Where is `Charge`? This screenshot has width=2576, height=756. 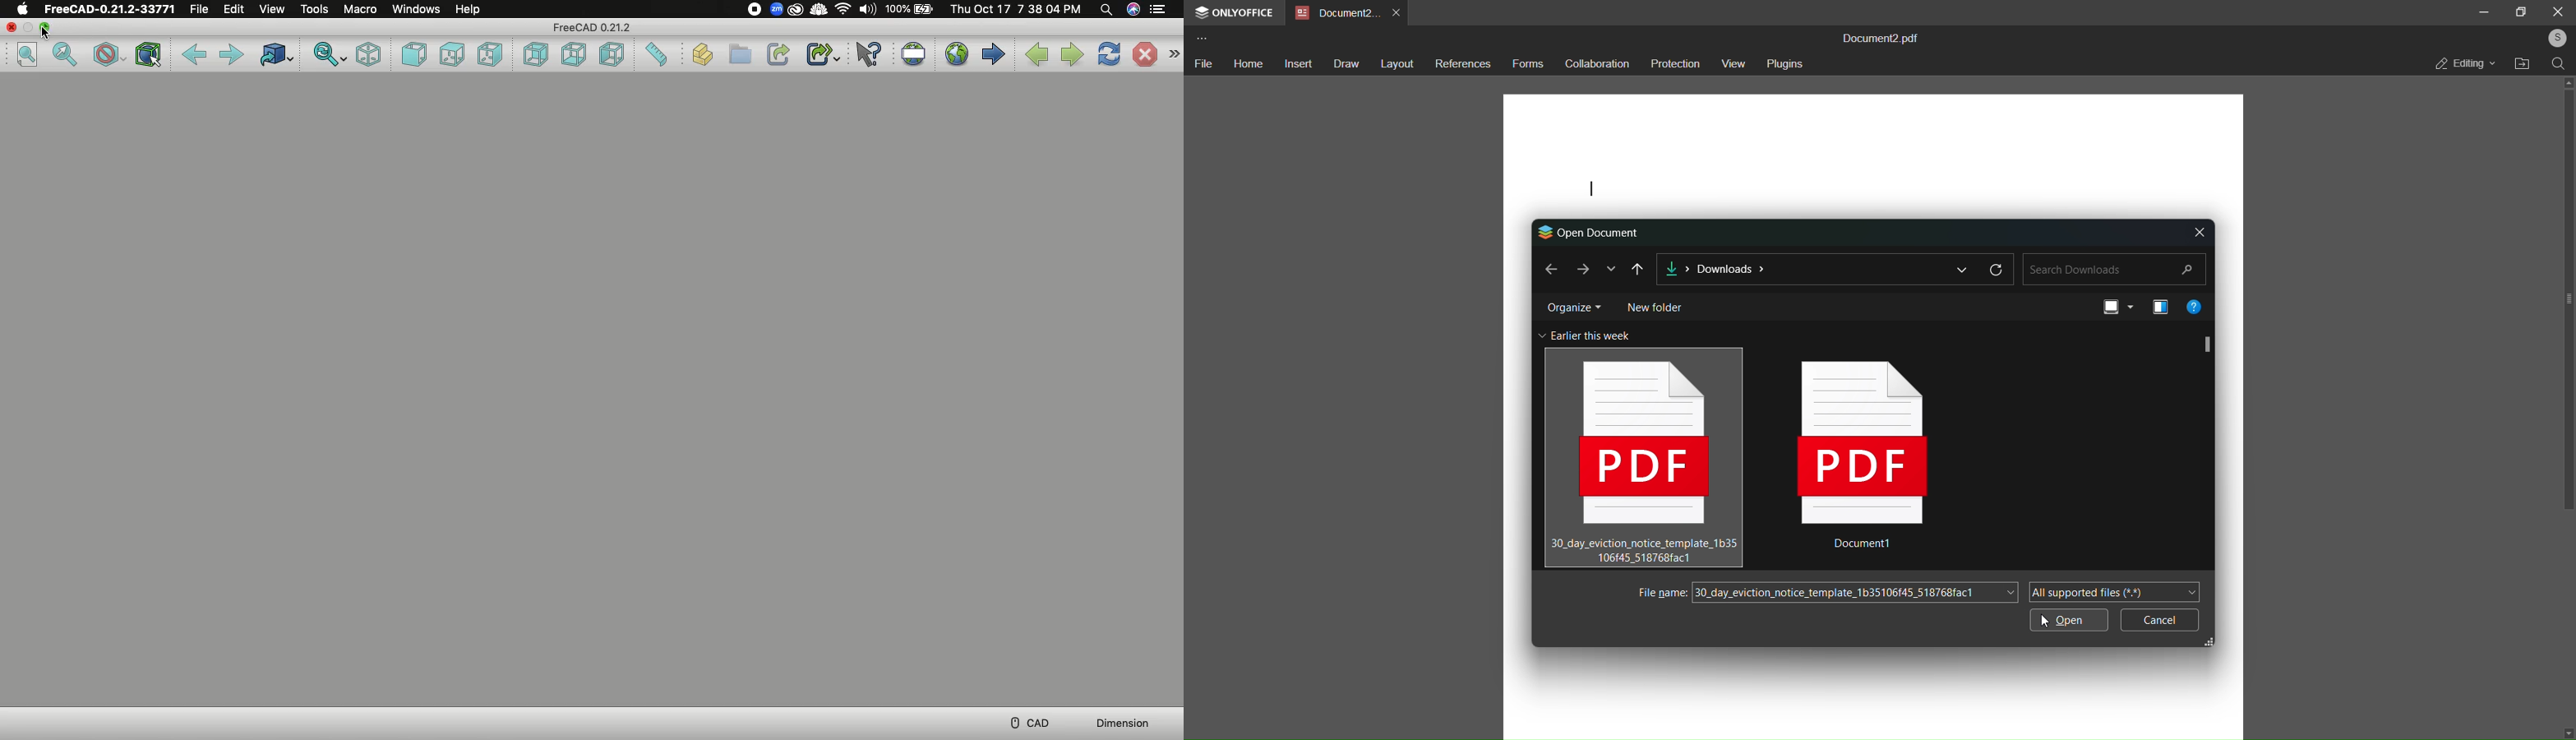 Charge is located at coordinates (911, 8).